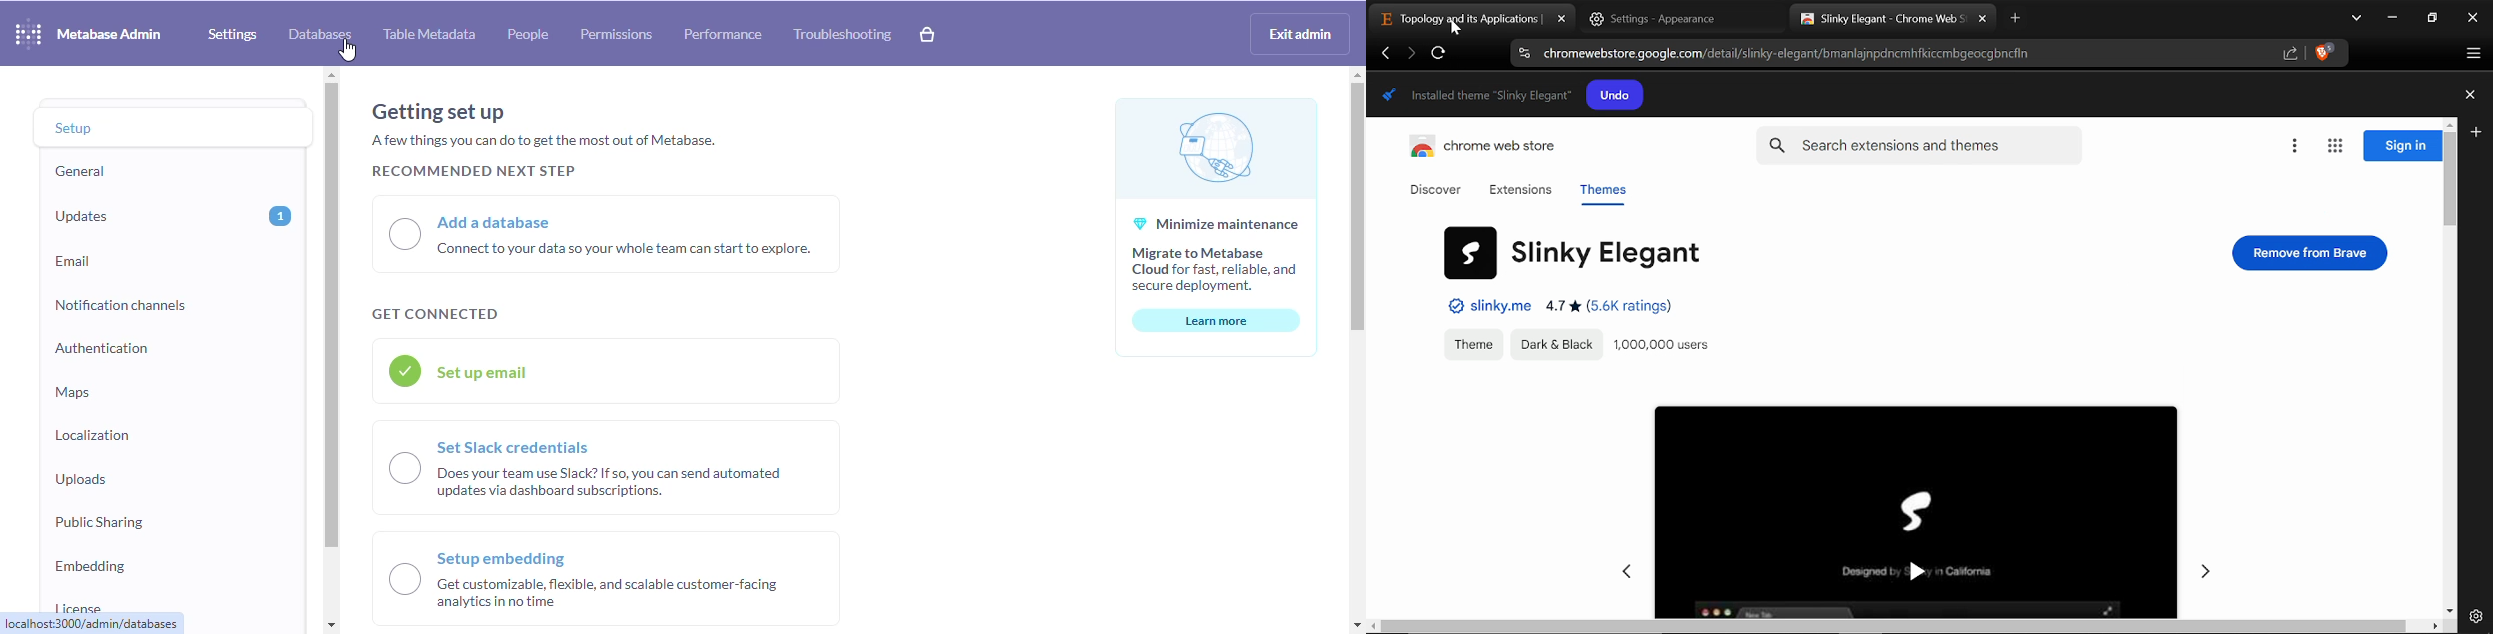 This screenshot has height=644, width=2520. Describe the element at coordinates (81, 479) in the screenshot. I see `uploads` at that location.